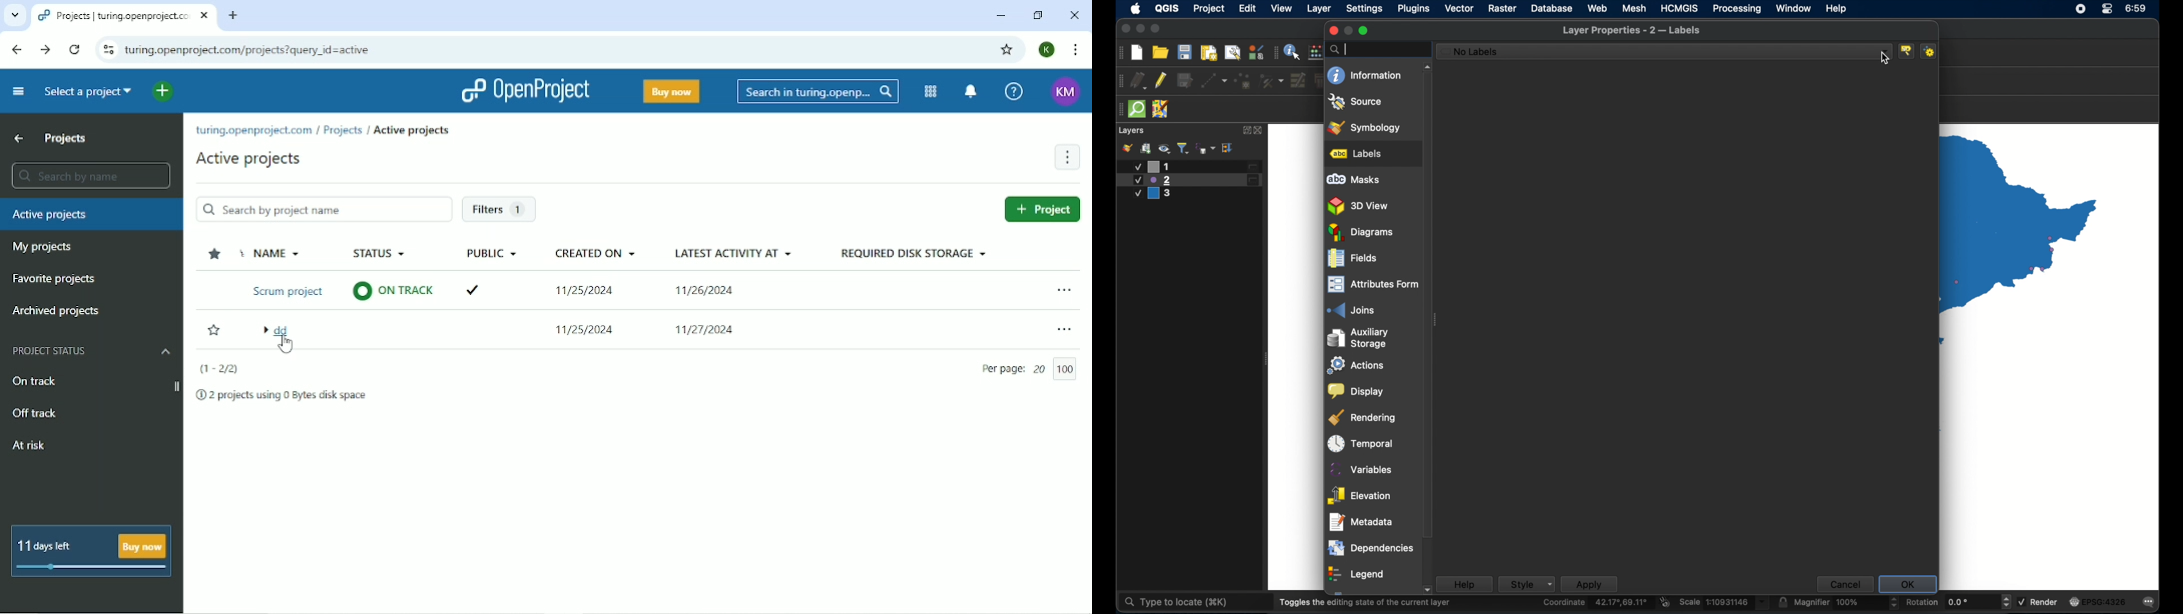 The width and height of the screenshot is (2184, 616). Describe the element at coordinates (89, 176) in the screenshot. I see `Search by name` at that location.